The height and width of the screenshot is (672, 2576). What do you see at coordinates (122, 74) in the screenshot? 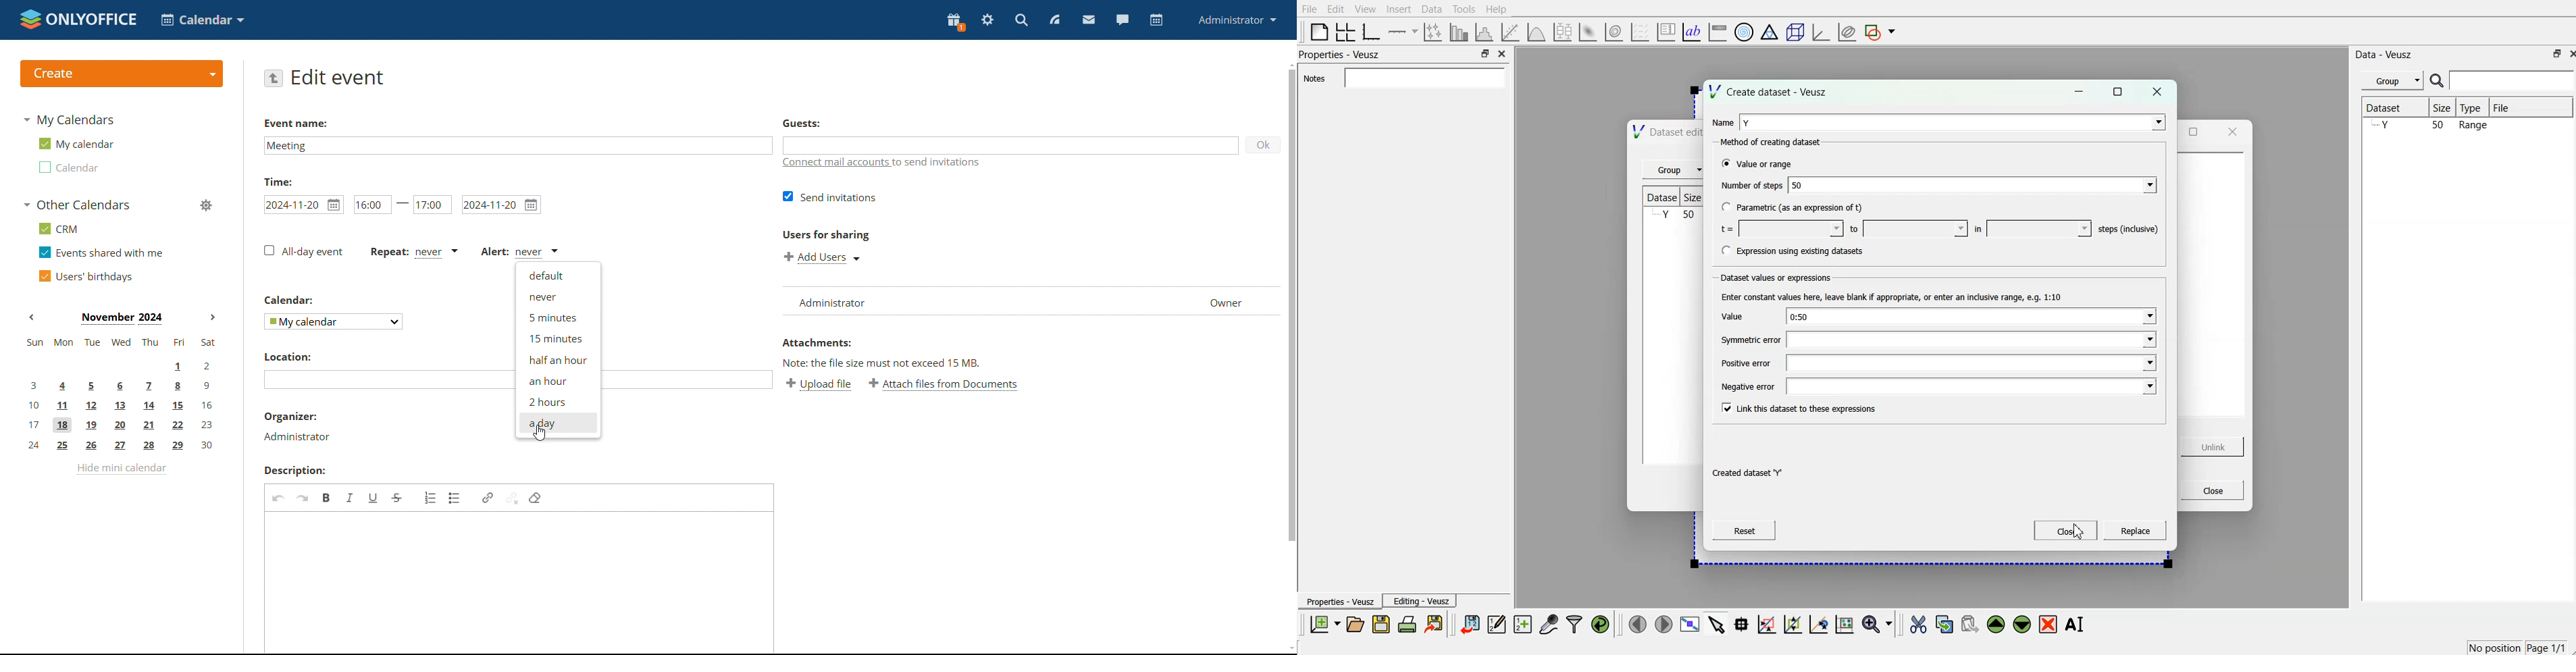
I see `create` at bounding box center [122, 74].